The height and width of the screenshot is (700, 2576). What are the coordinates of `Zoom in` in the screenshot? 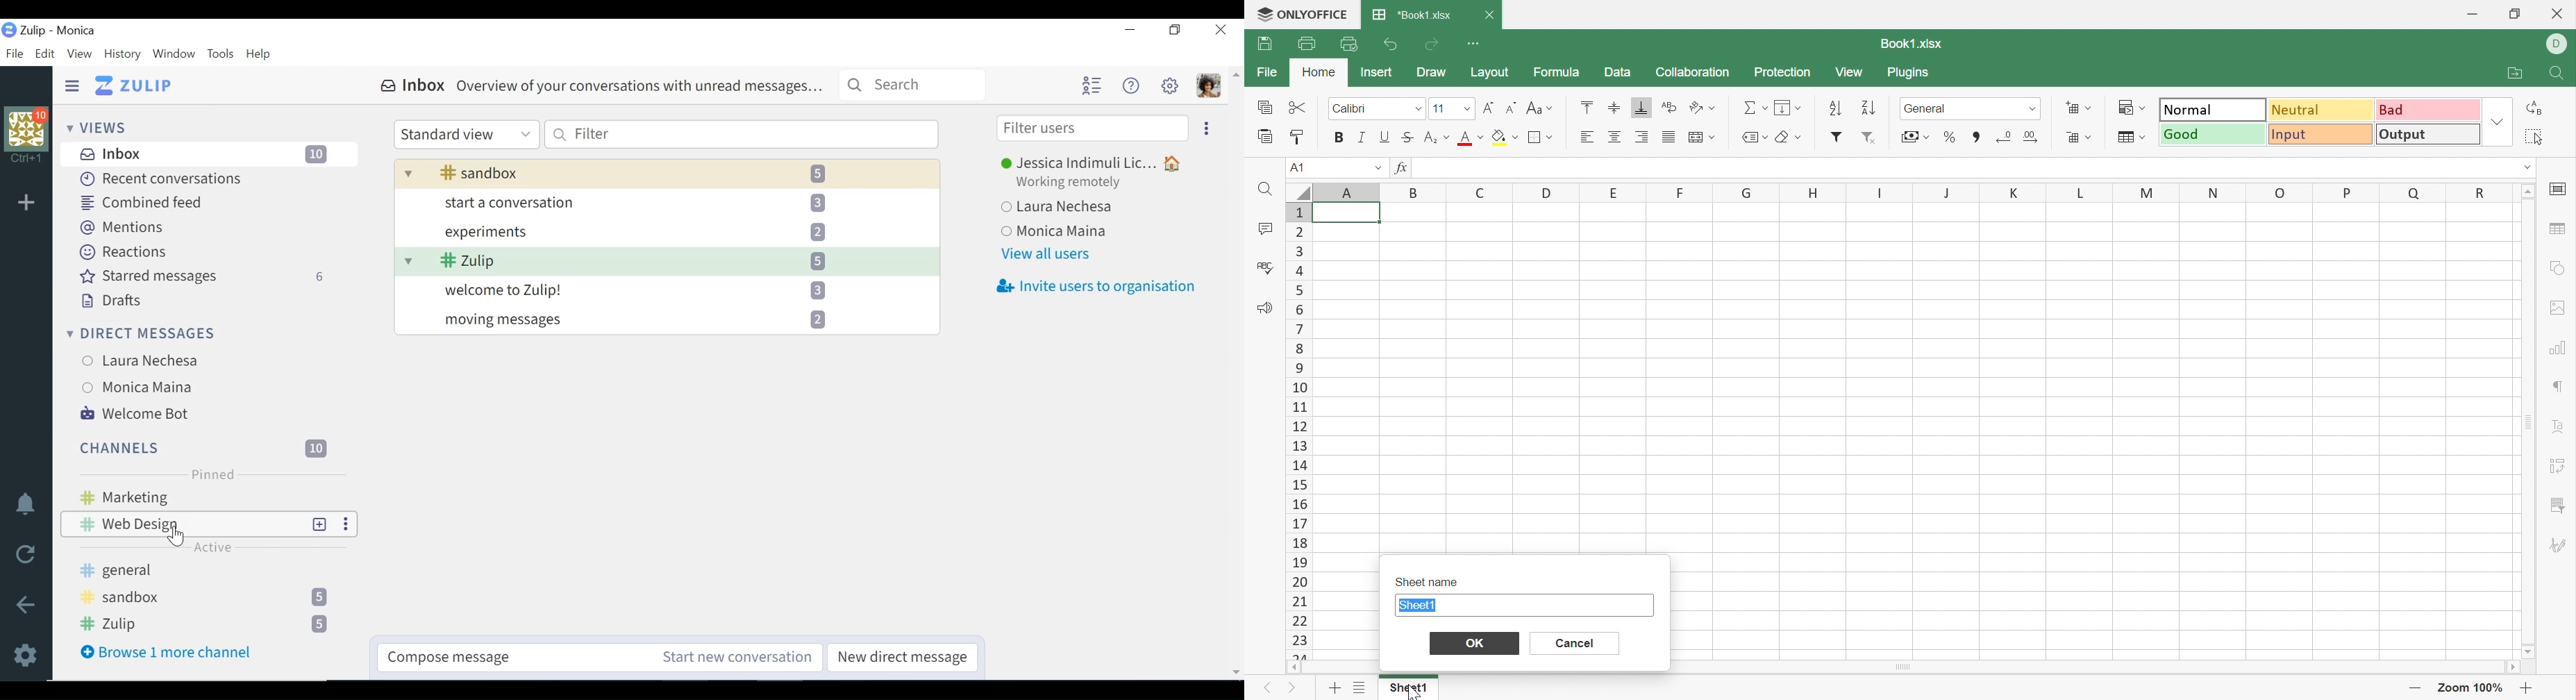 It's located at (2528, 687).